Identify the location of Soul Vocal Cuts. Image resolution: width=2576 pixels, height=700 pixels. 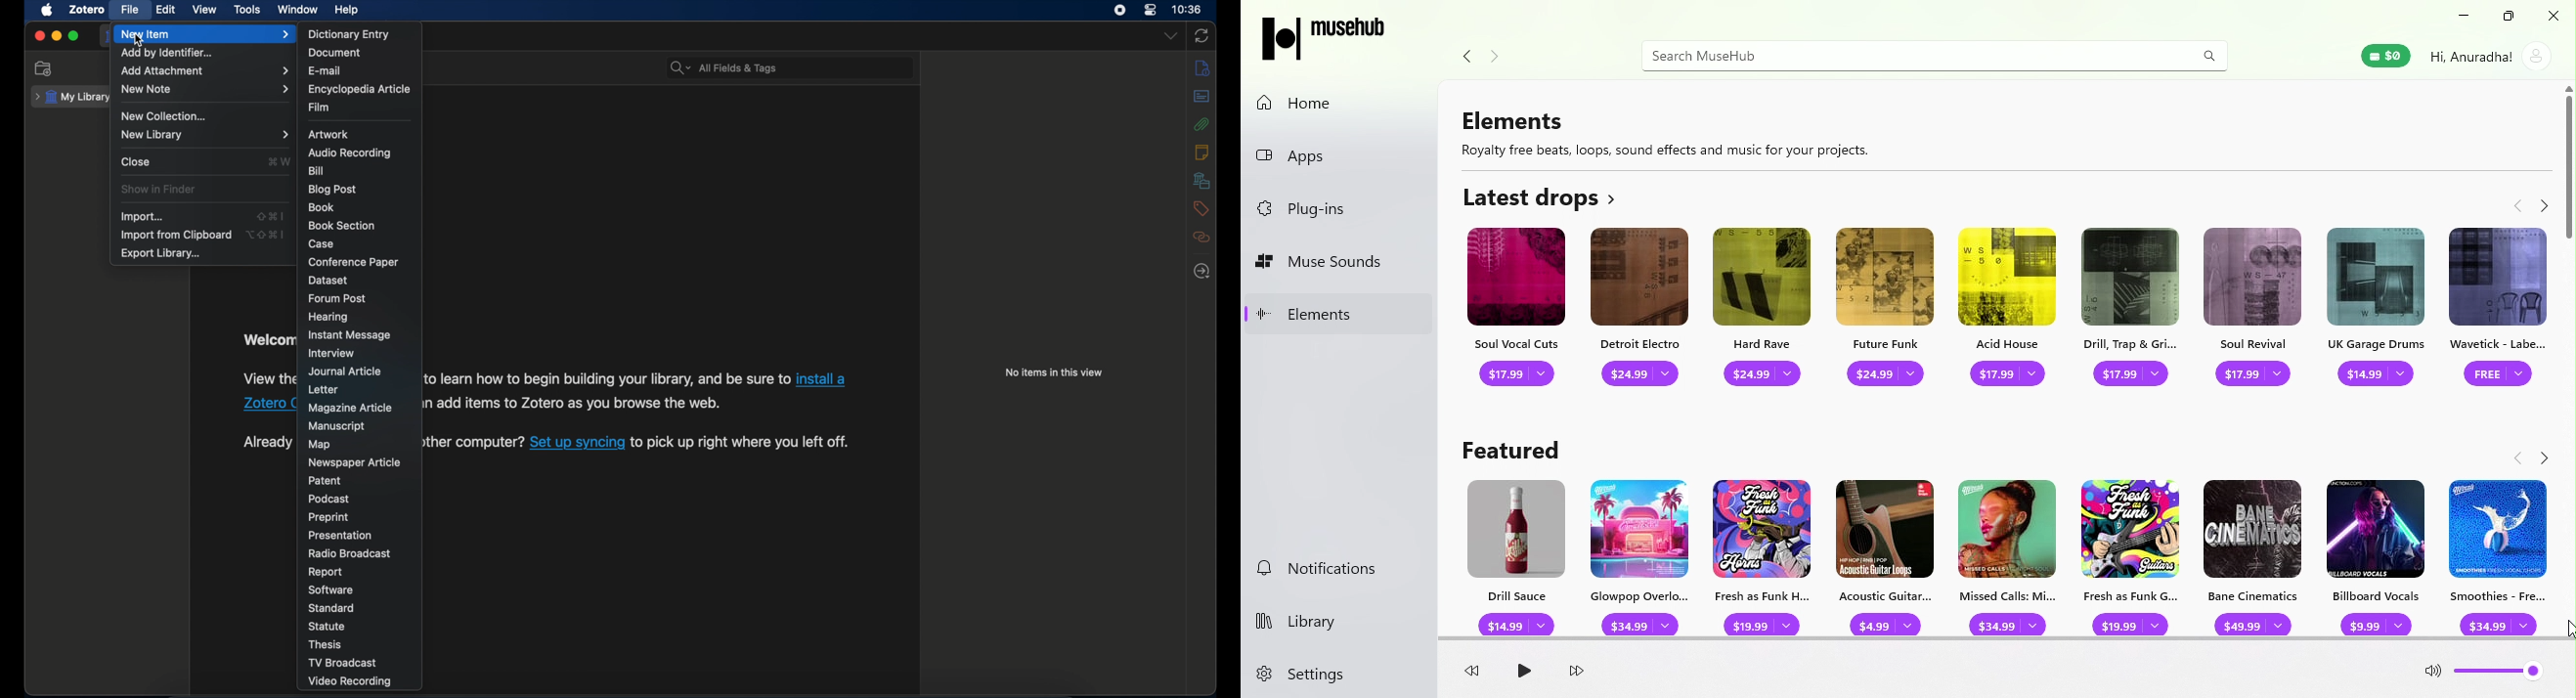
(1513, 310).